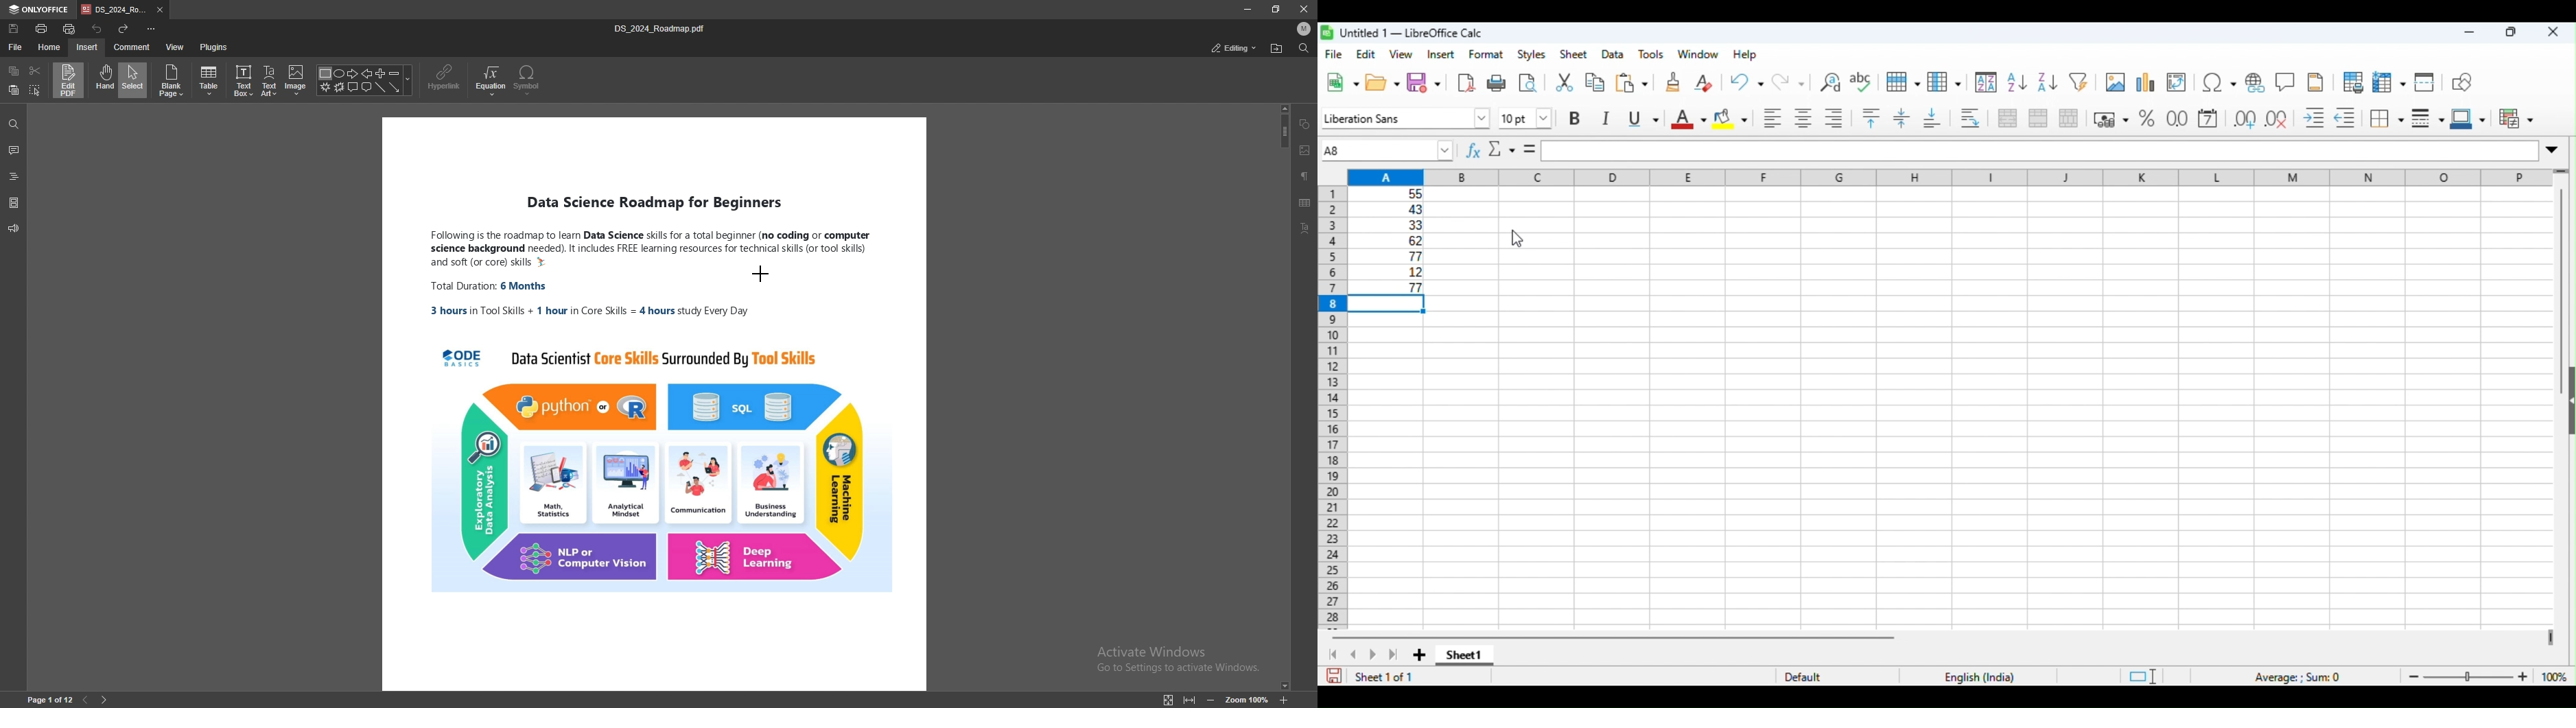 The height and width of the screenshot is (728, 2576). I want to click on drag to view more rows, so click(2561, 172).